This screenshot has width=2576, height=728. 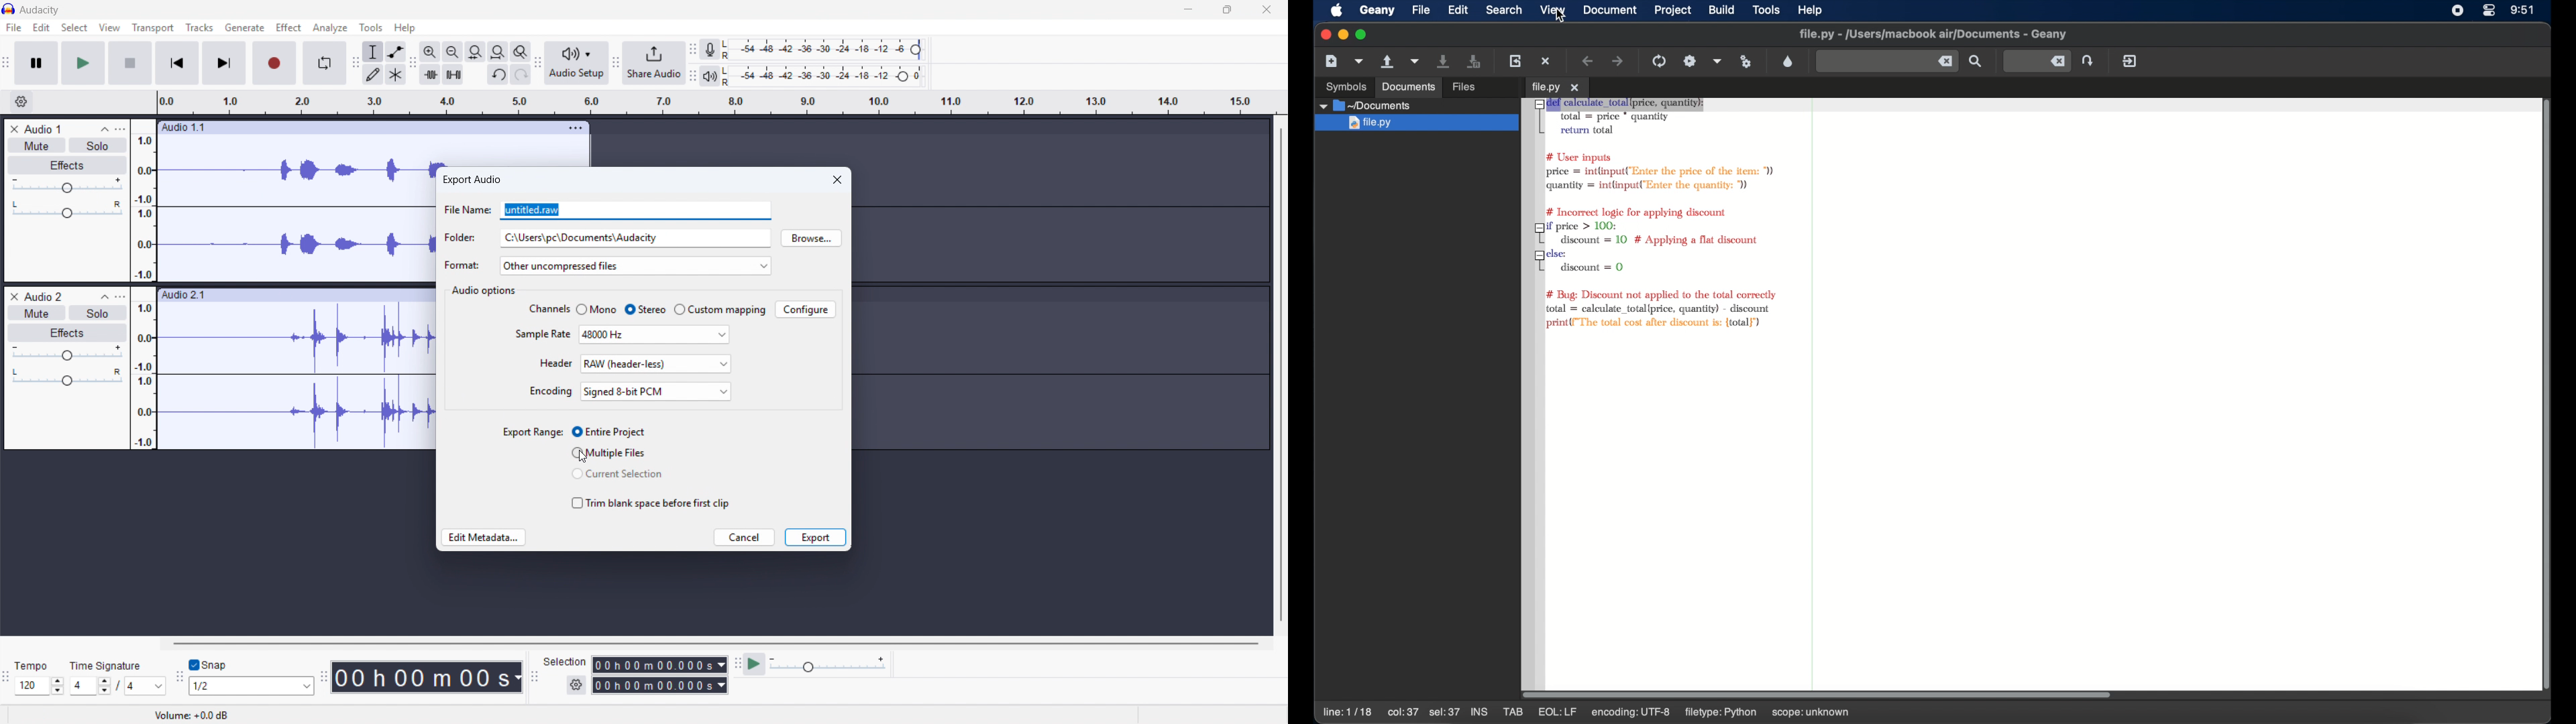 I want to click on search, so click(x=1504, y=9).